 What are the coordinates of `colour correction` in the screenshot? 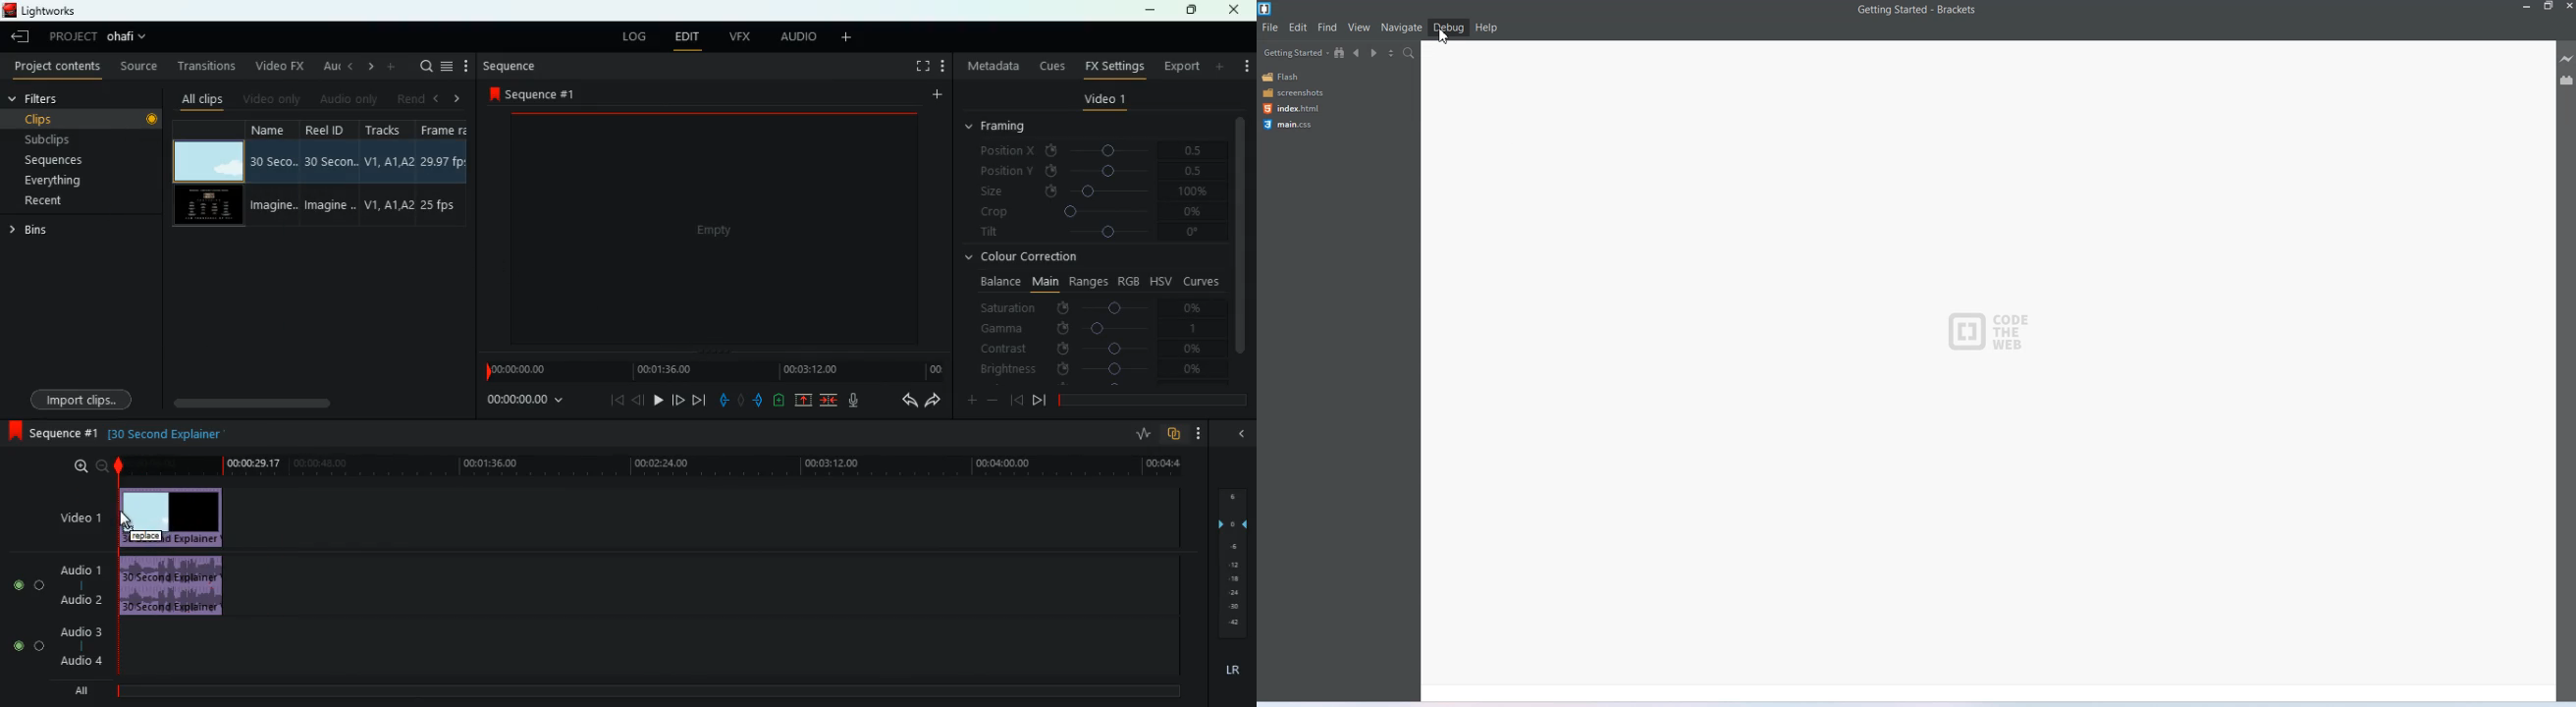 It's located at (1029, 256).